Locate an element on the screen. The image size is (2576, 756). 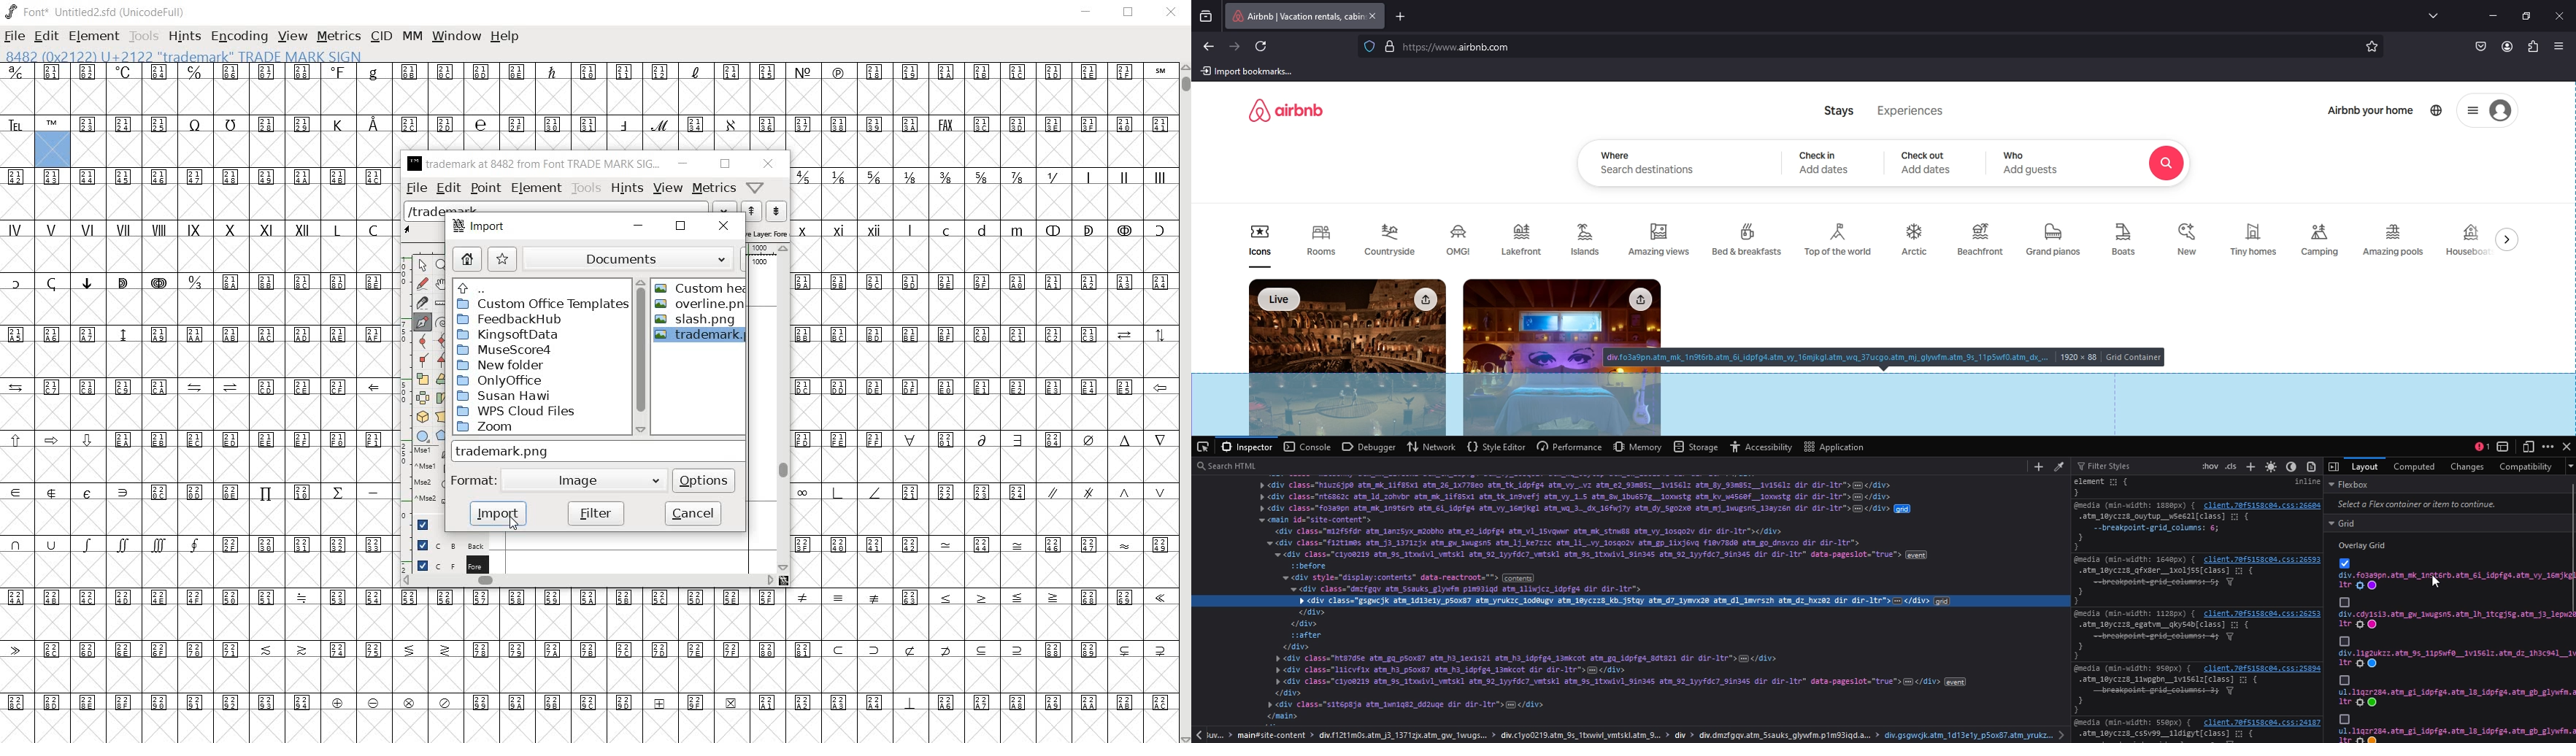
toggle classes is located at coordinates (2232, 466).